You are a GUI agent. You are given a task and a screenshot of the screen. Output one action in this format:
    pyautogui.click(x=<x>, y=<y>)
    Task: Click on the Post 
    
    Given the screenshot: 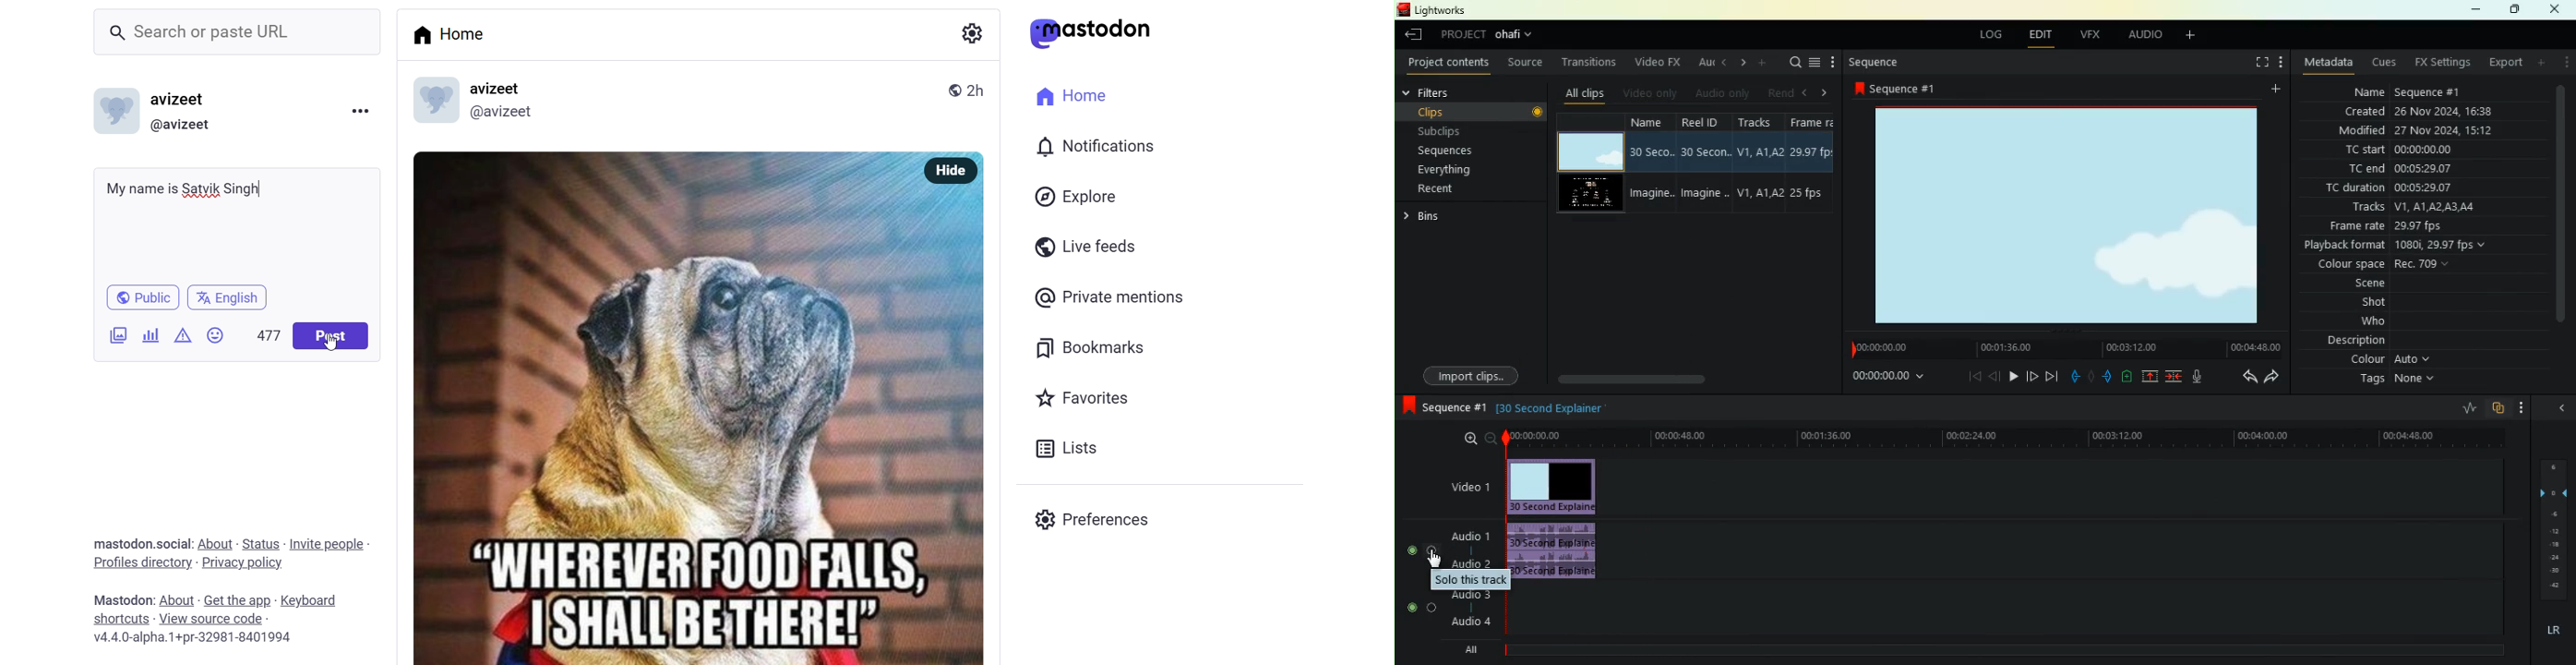 What is the action you would take?
    pyautogui.click(x=337, y=337)
    